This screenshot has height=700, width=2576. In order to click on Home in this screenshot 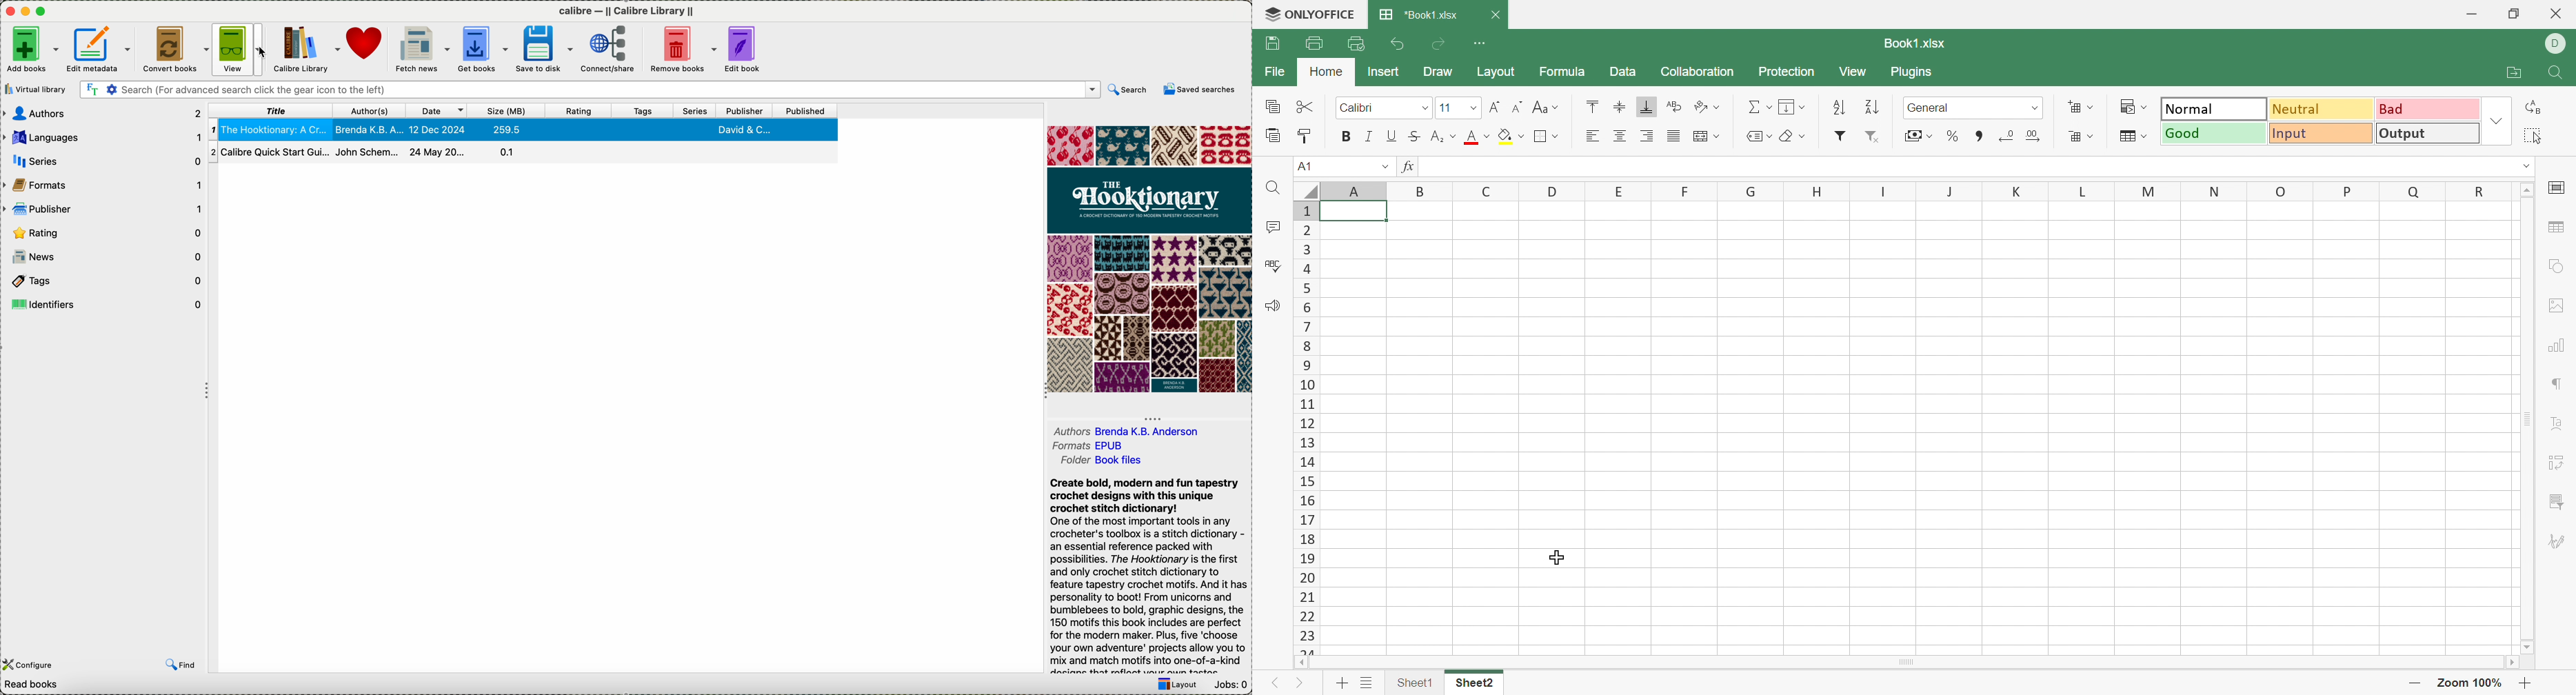, I will do `click(1323, 72)`.